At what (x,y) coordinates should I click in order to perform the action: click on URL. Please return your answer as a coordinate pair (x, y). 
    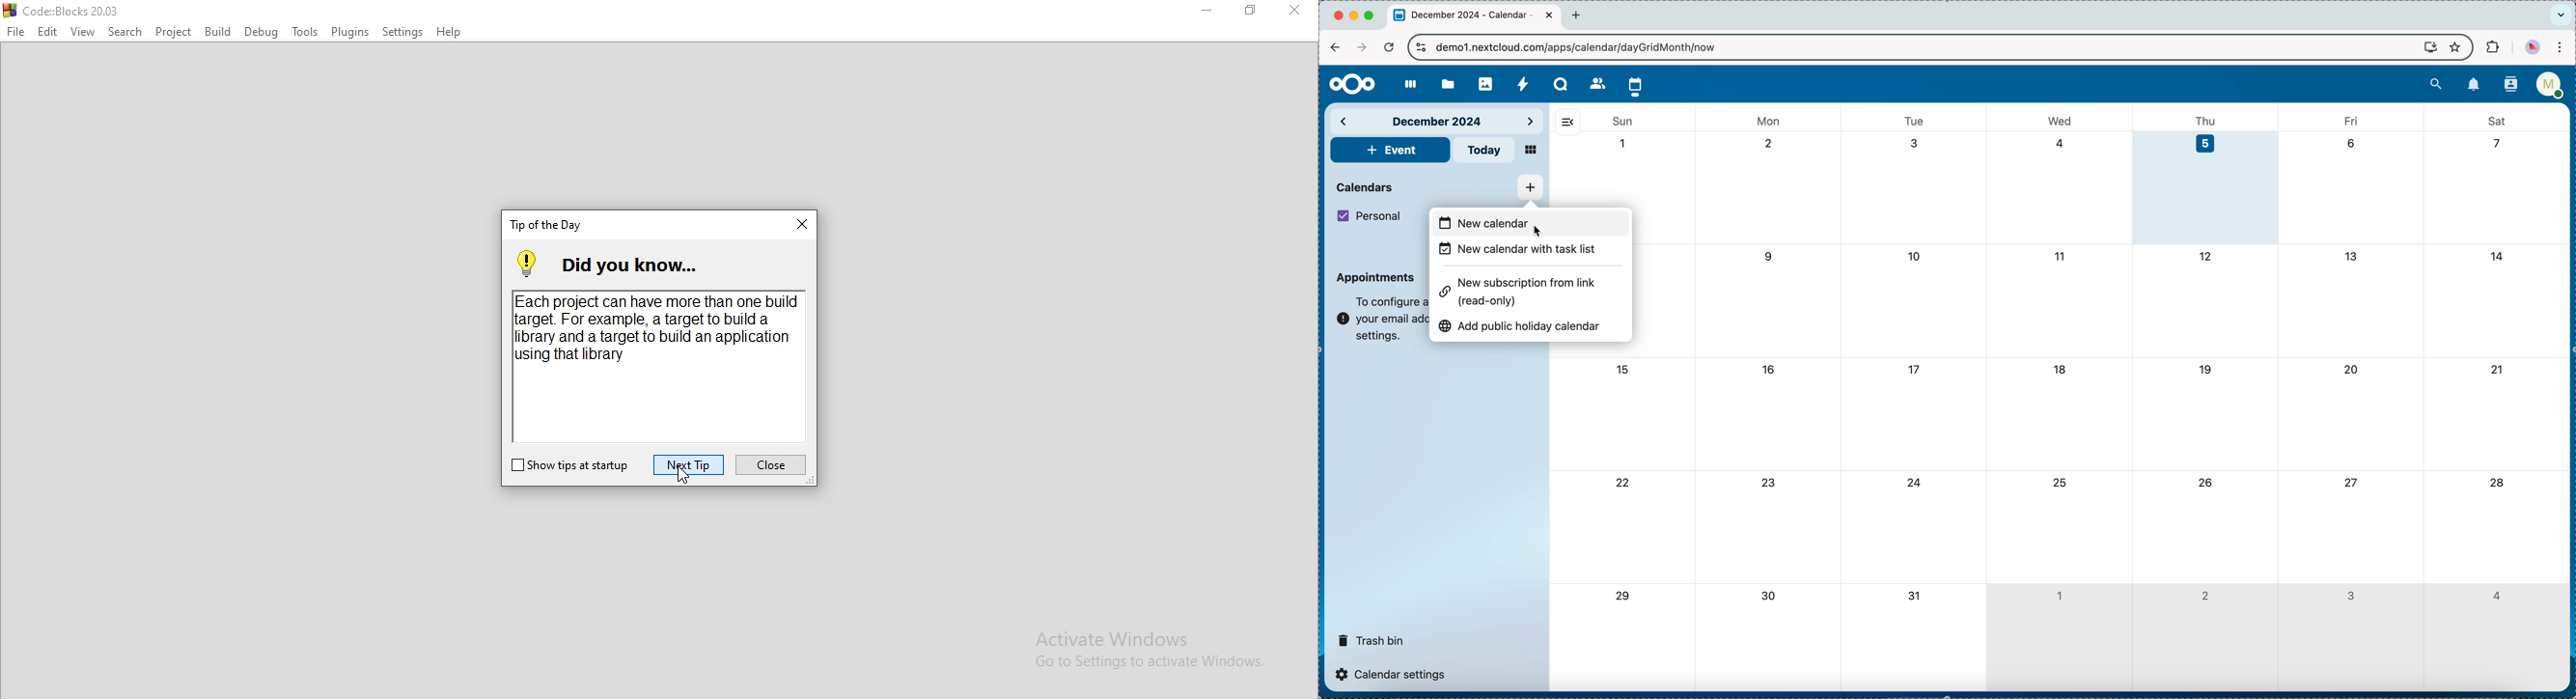
    Looking at the image, I should click on (1584, 47).